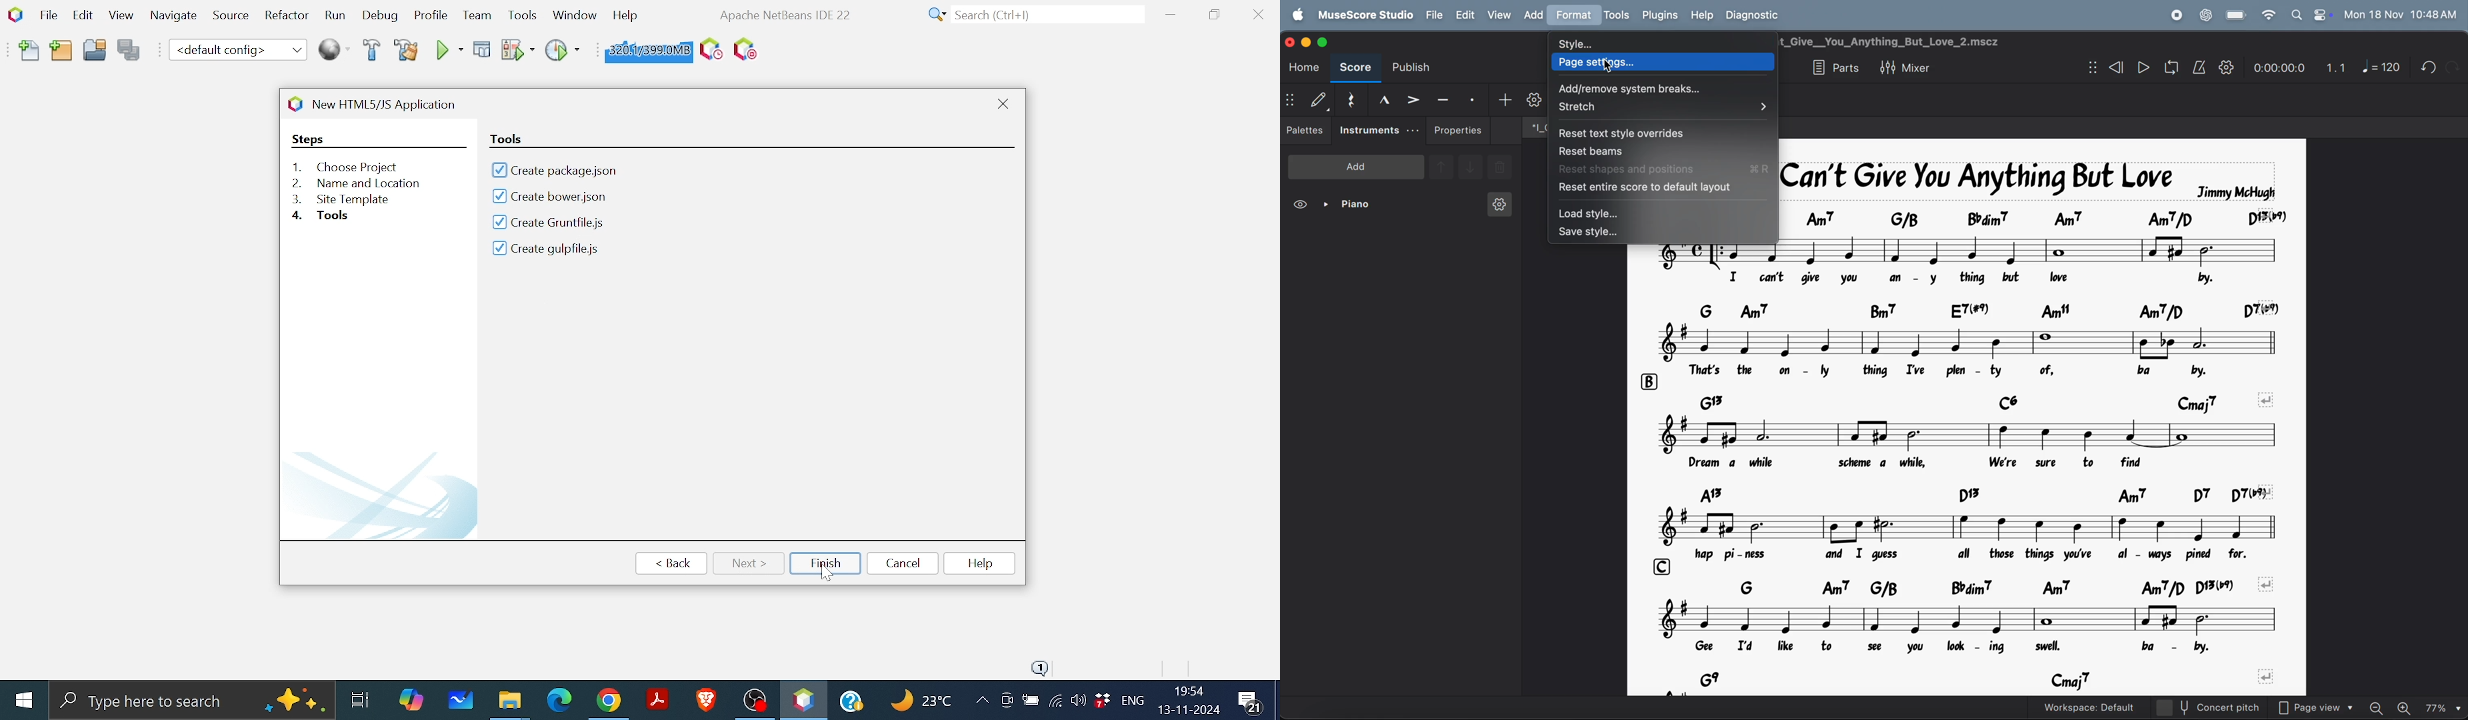 This screenshot has height=728, width=2492. I want to click on Close, so click(1258, 15).